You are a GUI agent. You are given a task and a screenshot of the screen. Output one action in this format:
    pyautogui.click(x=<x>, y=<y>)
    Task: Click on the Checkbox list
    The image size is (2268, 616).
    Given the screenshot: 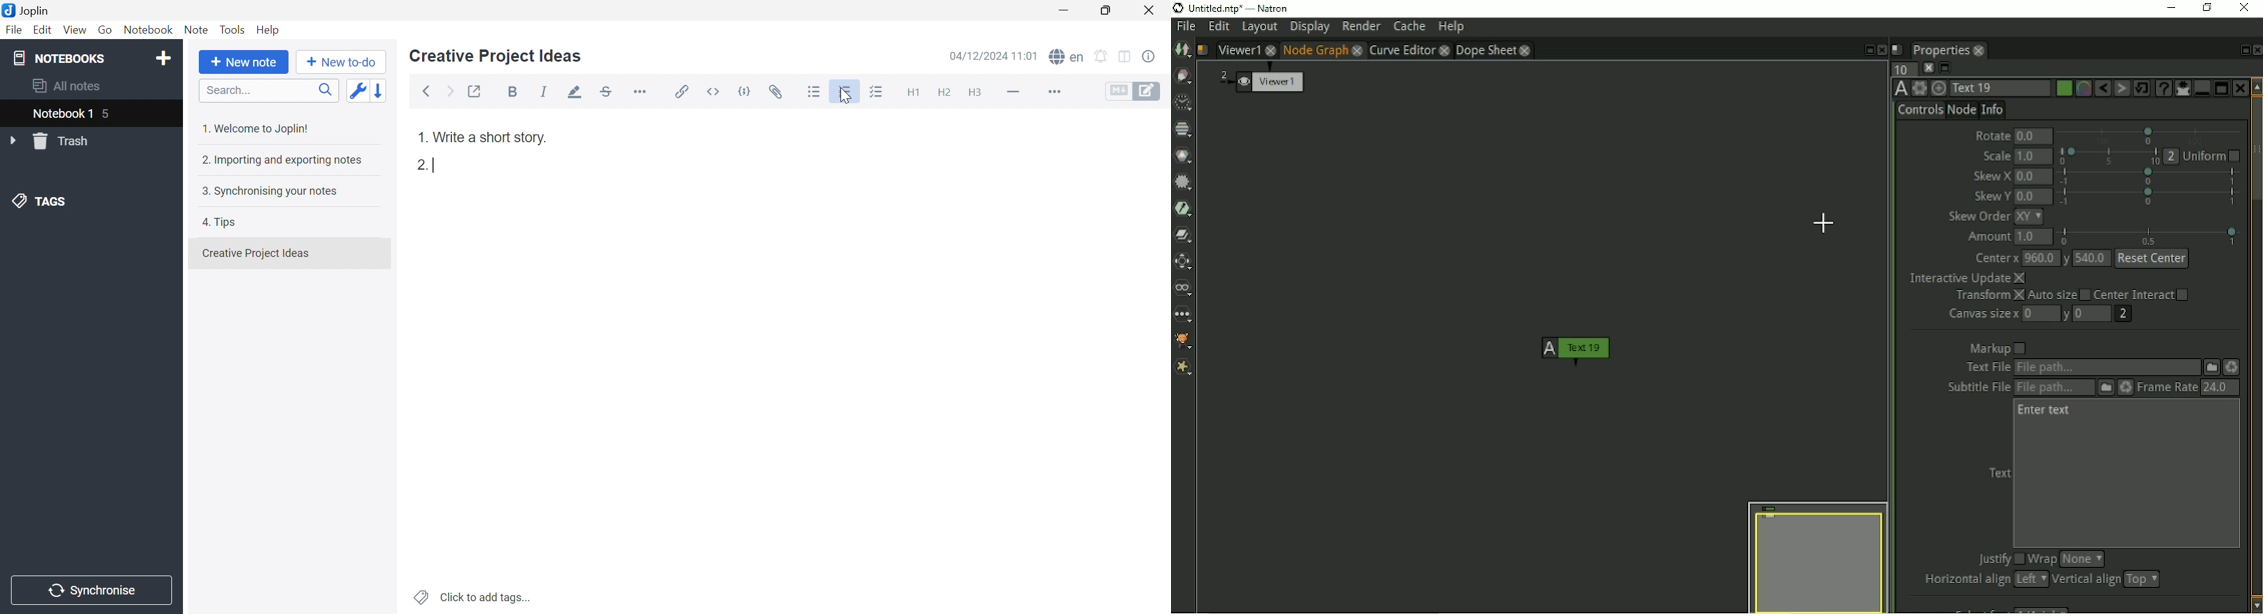 What is the action you would take?
    pyautogui.click(x=876, y=95)
    